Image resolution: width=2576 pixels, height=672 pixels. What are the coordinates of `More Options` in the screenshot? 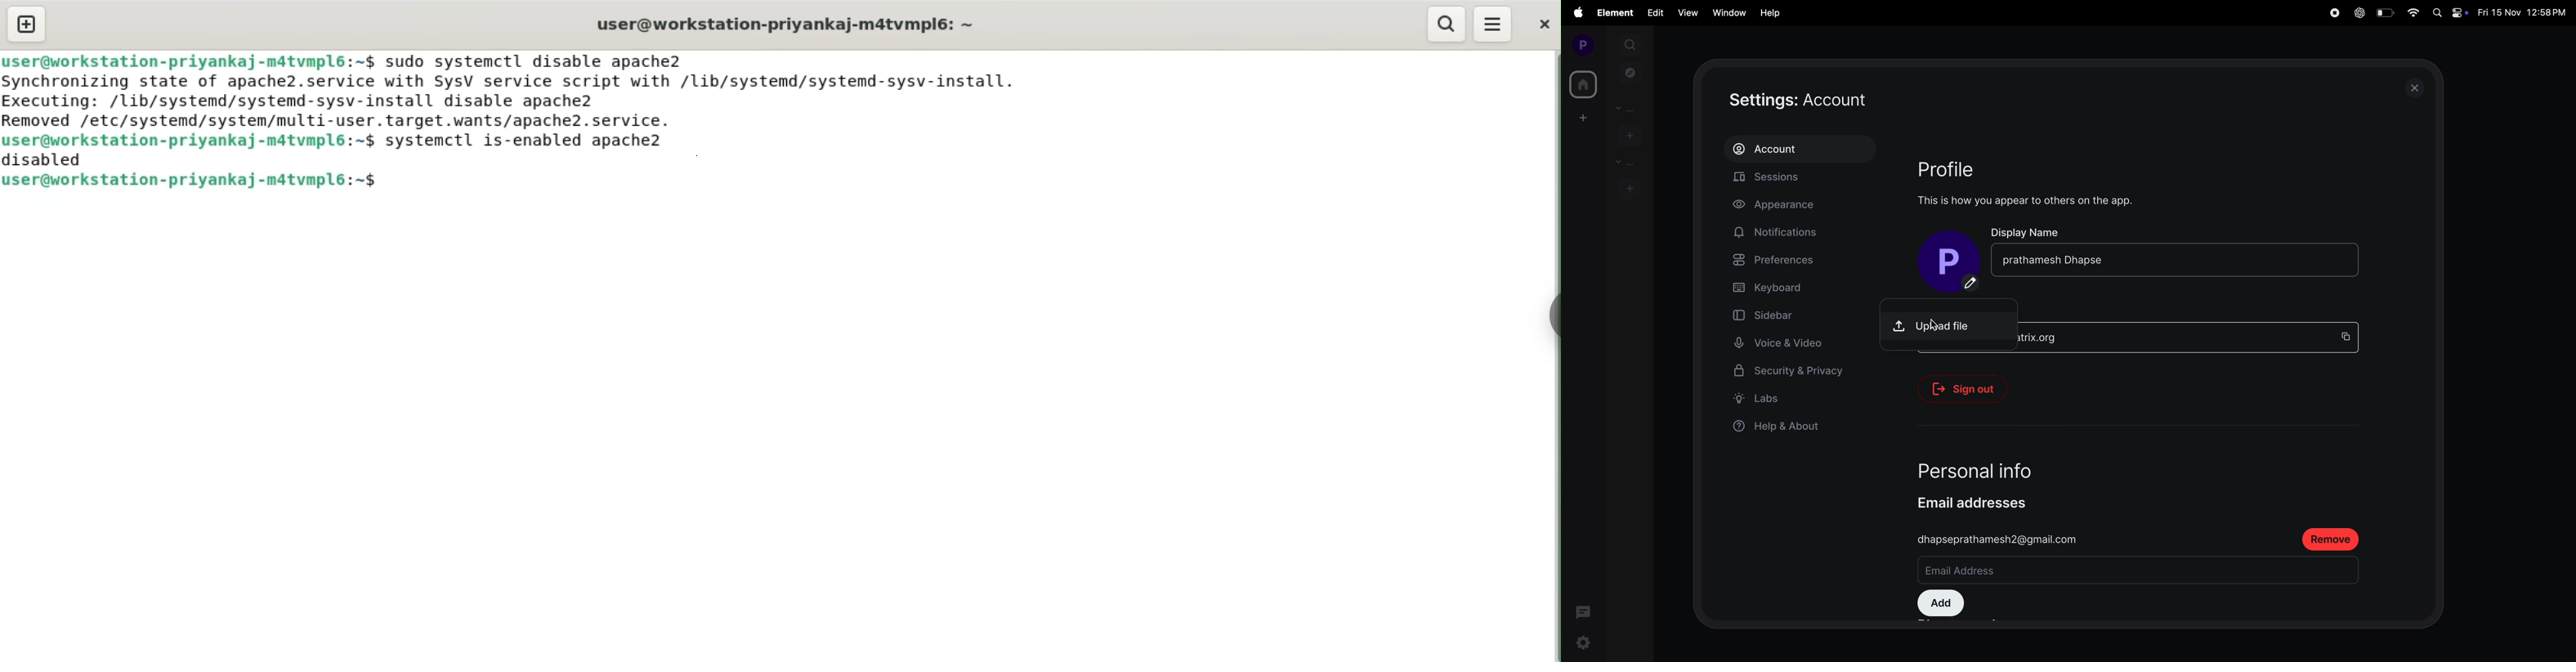 It's located at (1497, 23).